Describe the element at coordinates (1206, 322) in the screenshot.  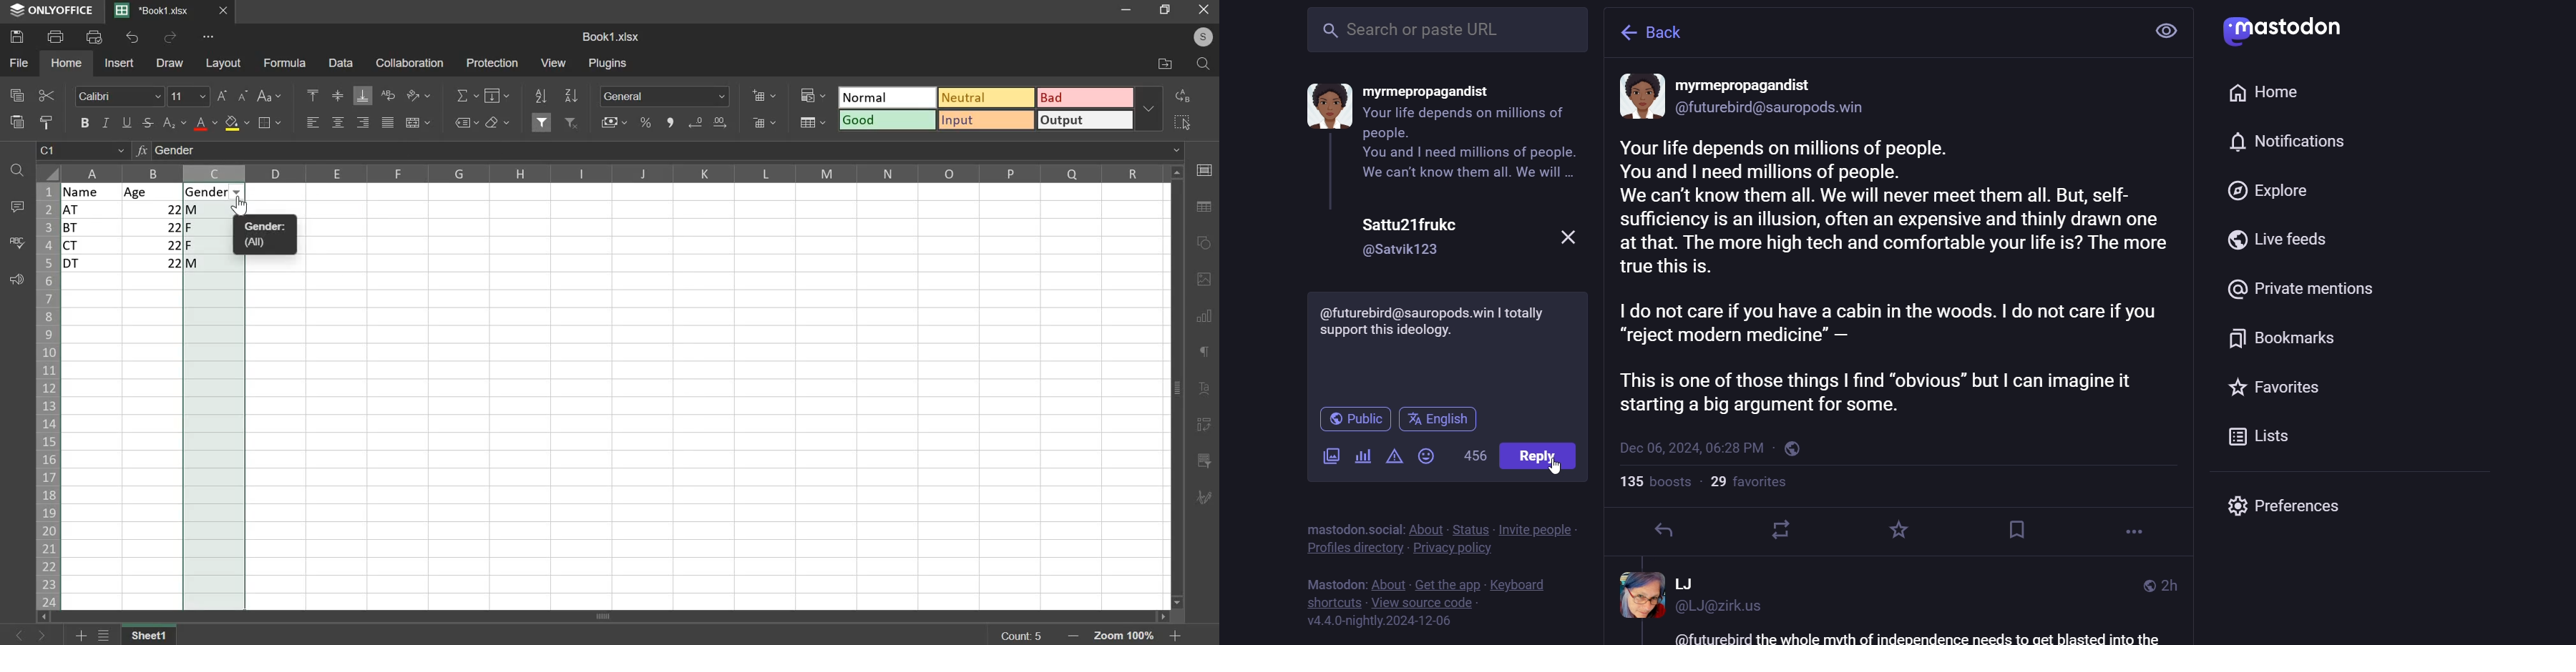
I see `chart` at that location.